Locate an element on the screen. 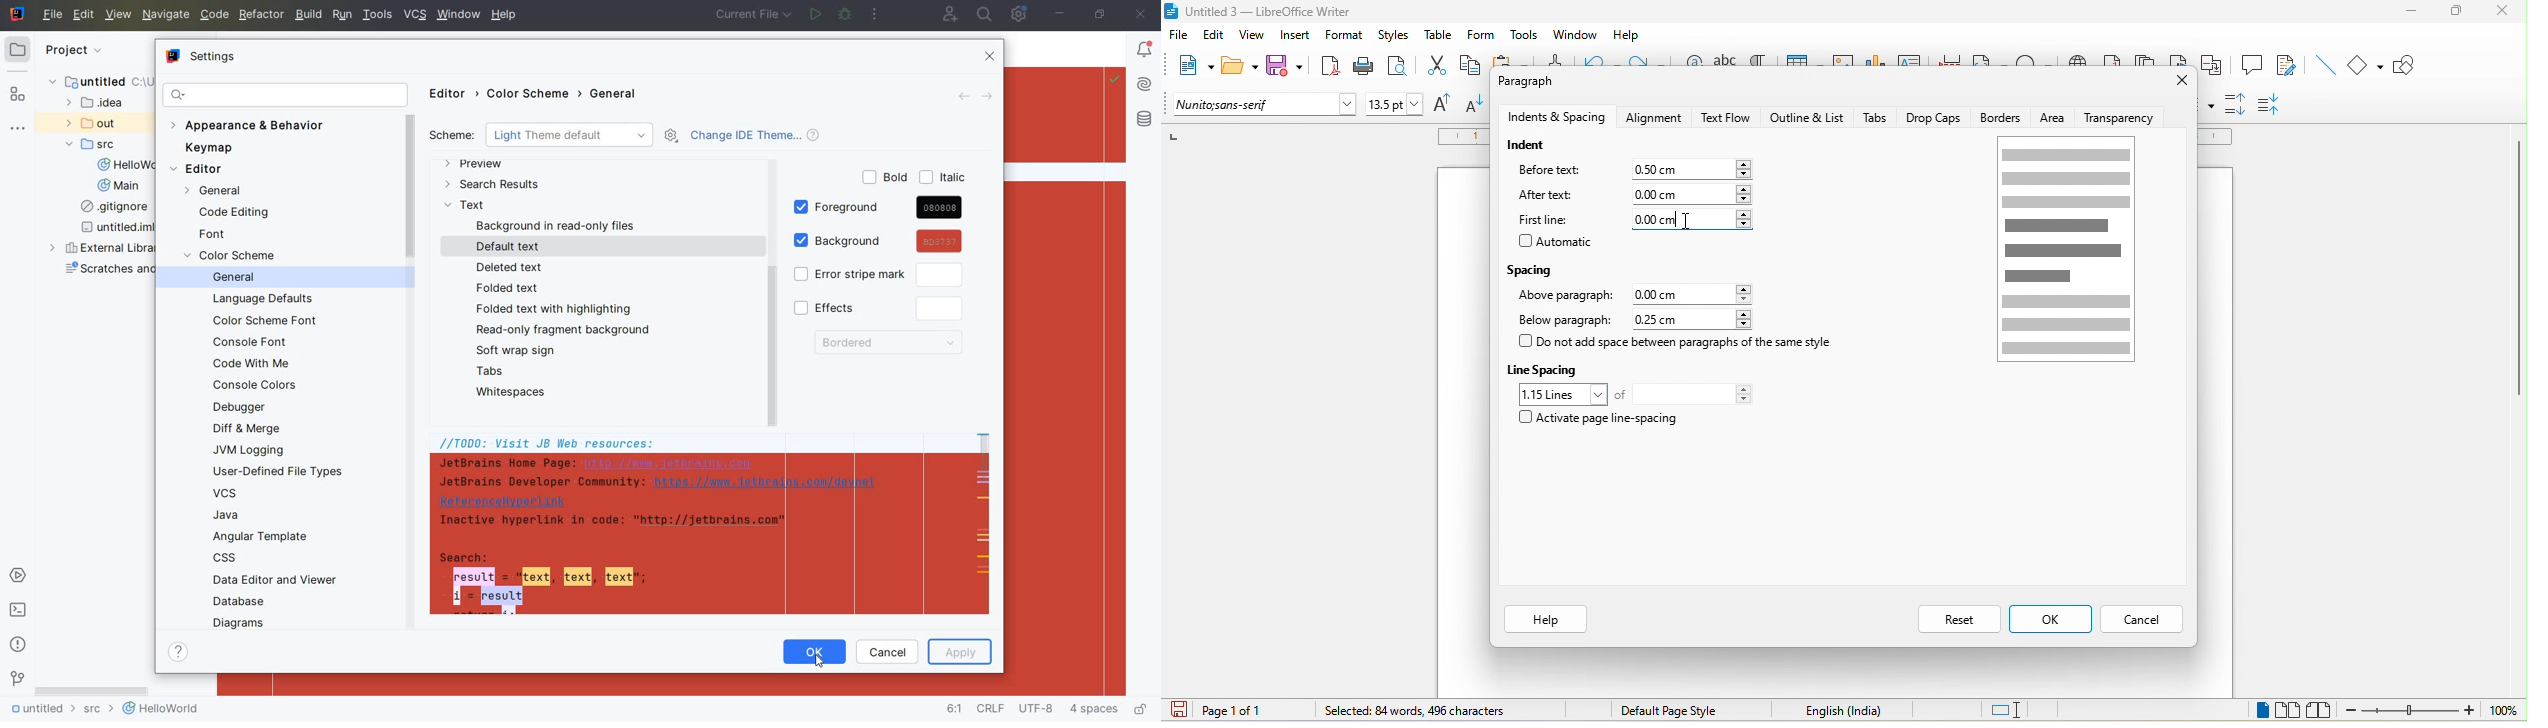  single page view is located at coordinates (2253, 711).